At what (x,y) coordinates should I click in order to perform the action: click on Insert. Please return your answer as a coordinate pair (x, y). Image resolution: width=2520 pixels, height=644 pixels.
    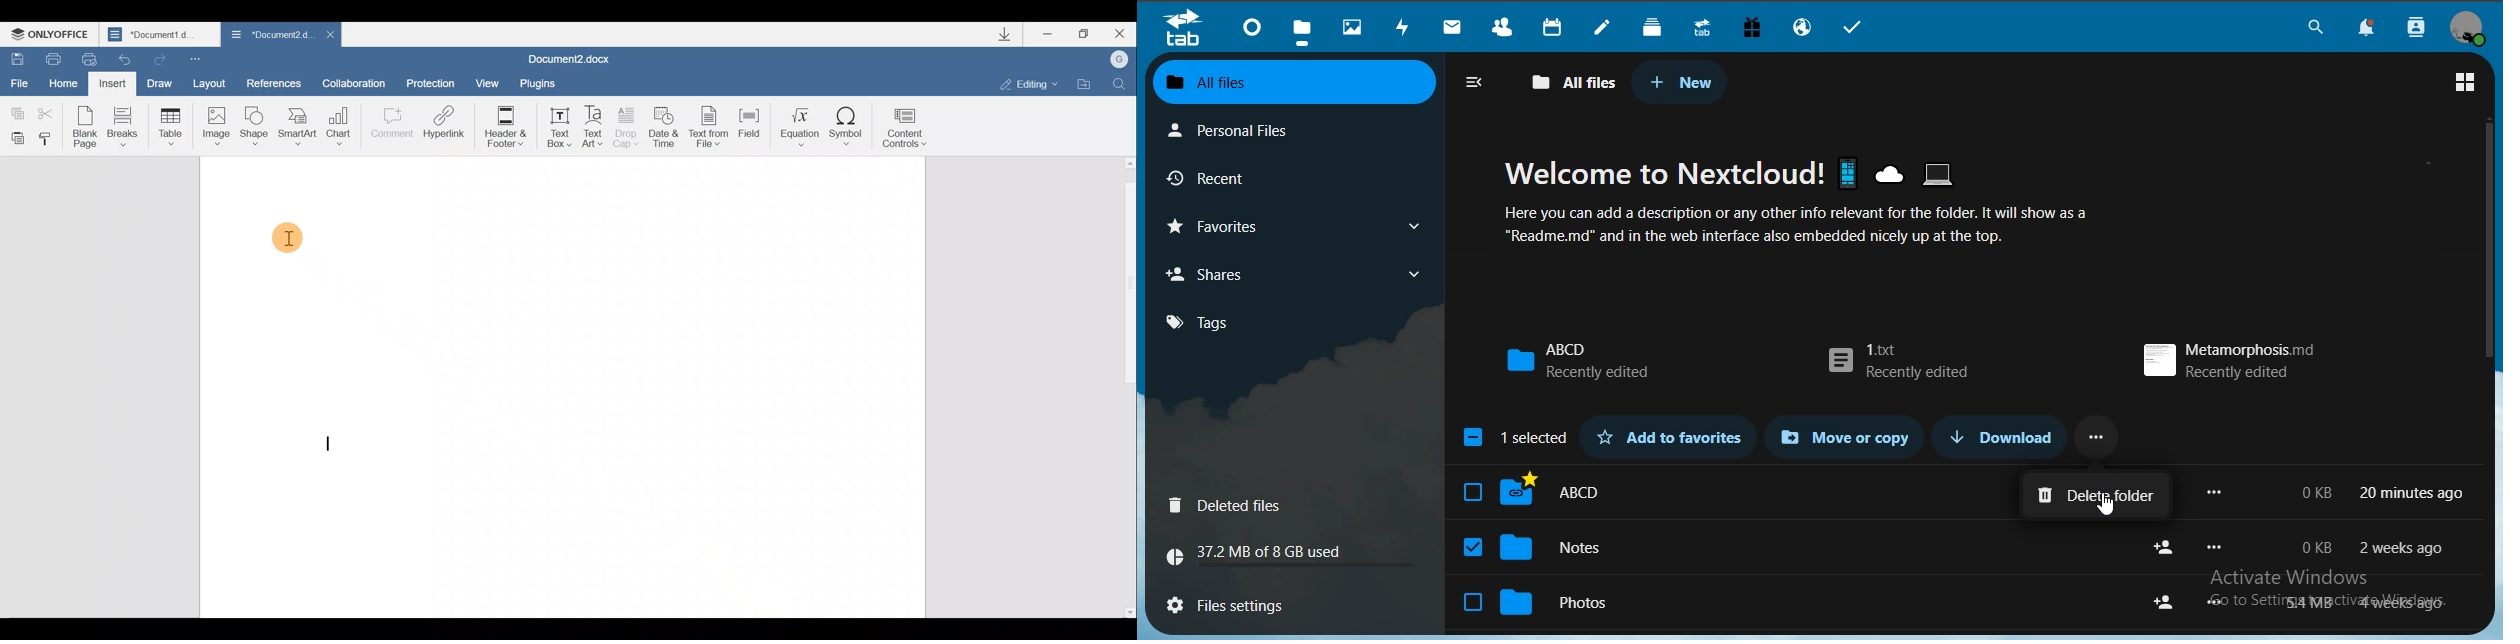
    Looking at the image, I should click on (111, 83).